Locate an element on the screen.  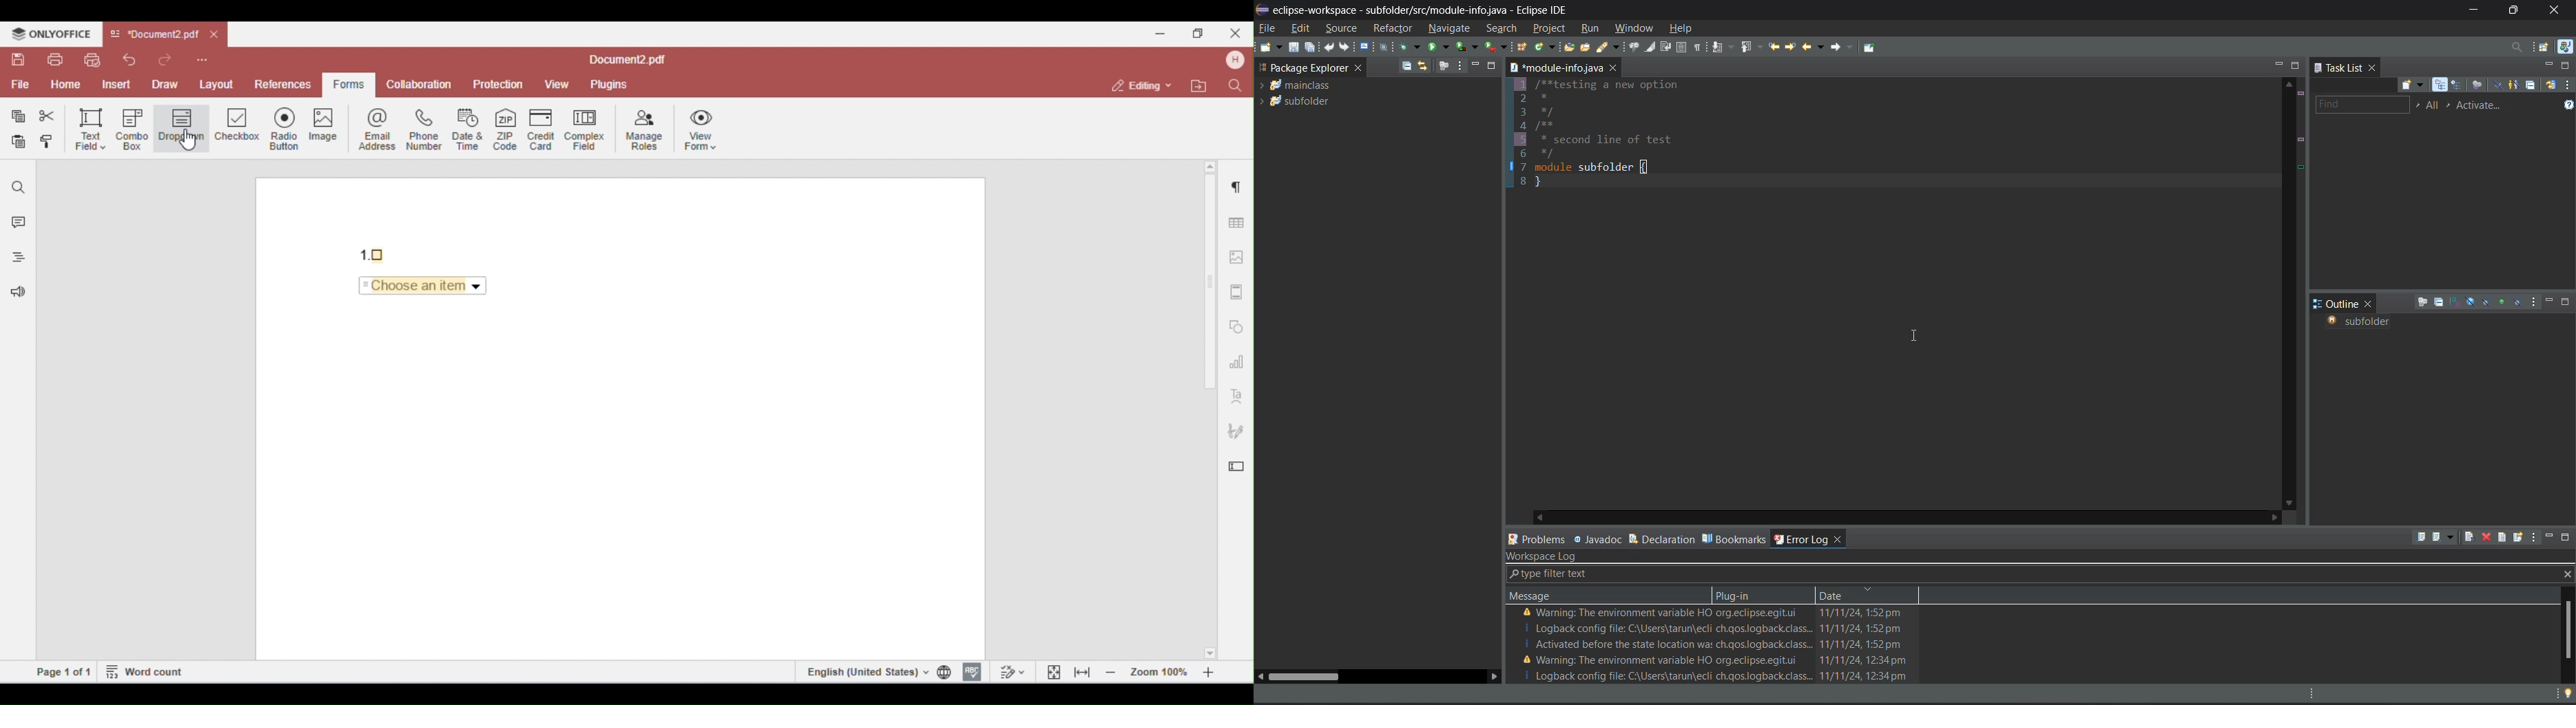
forward is located at coordinates (1844, 50).